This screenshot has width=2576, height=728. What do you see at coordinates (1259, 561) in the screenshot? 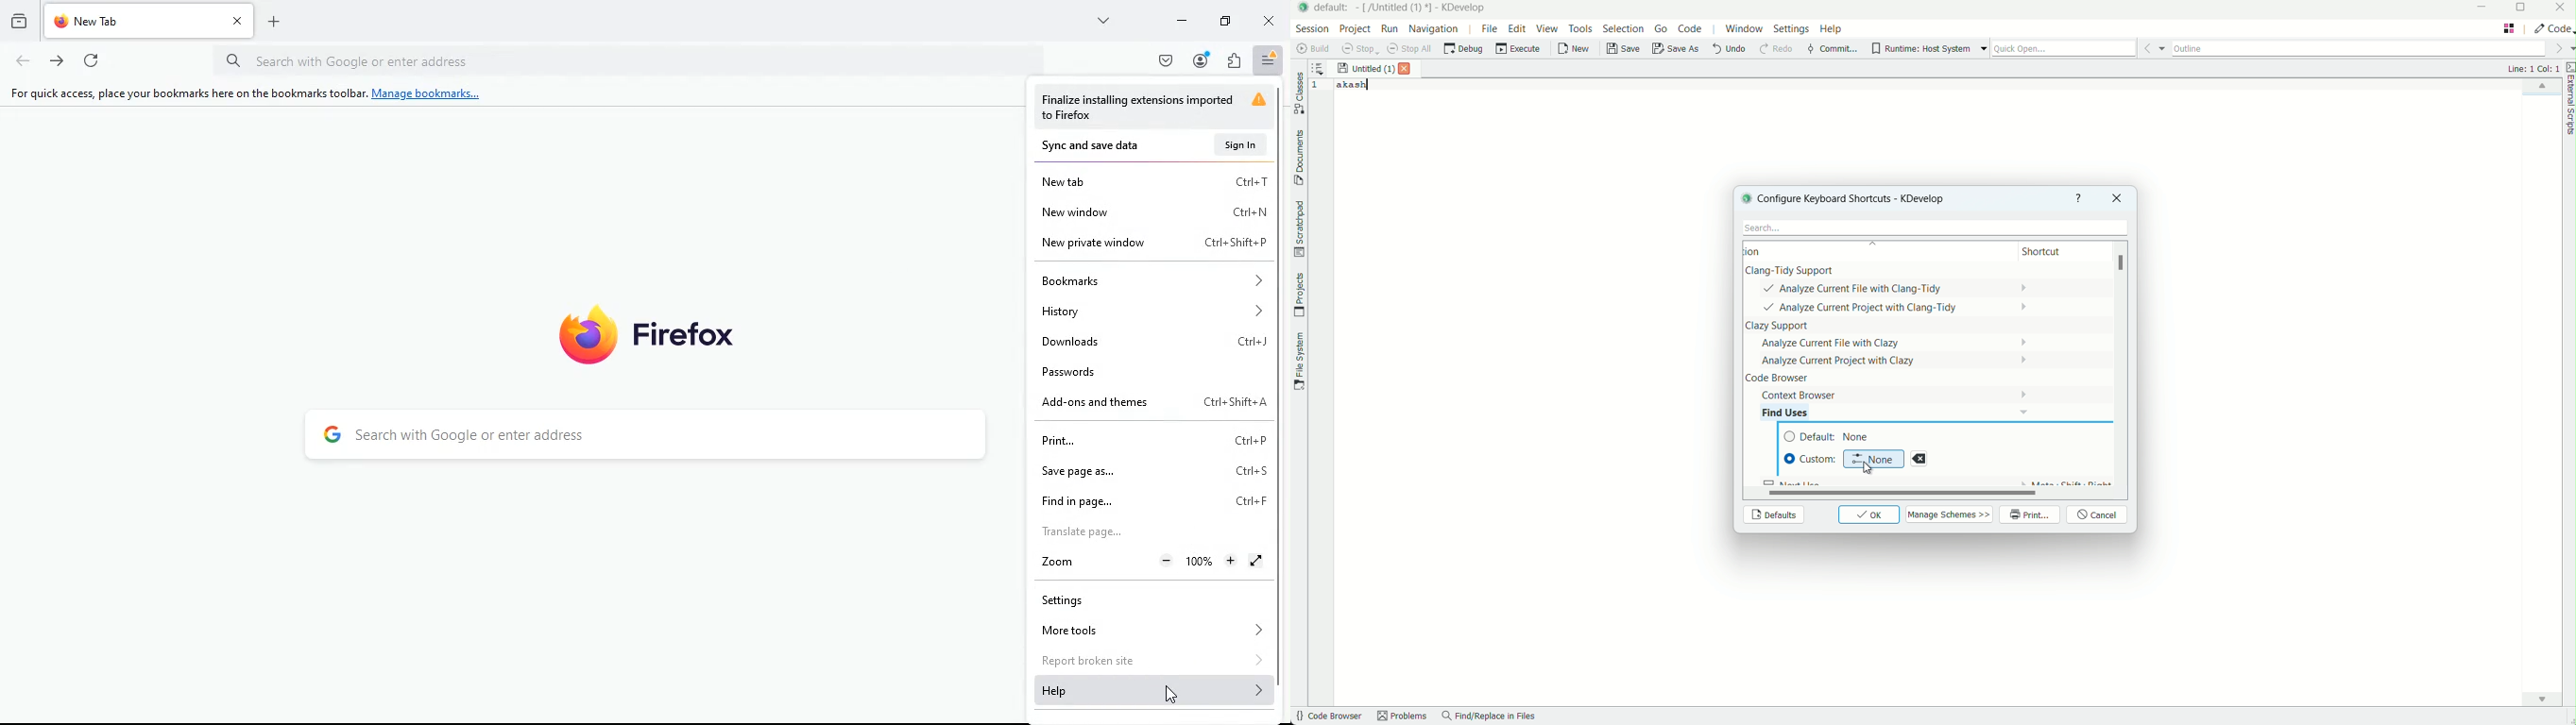
I see `Fullscreen` at bounding box center [1259, 561].